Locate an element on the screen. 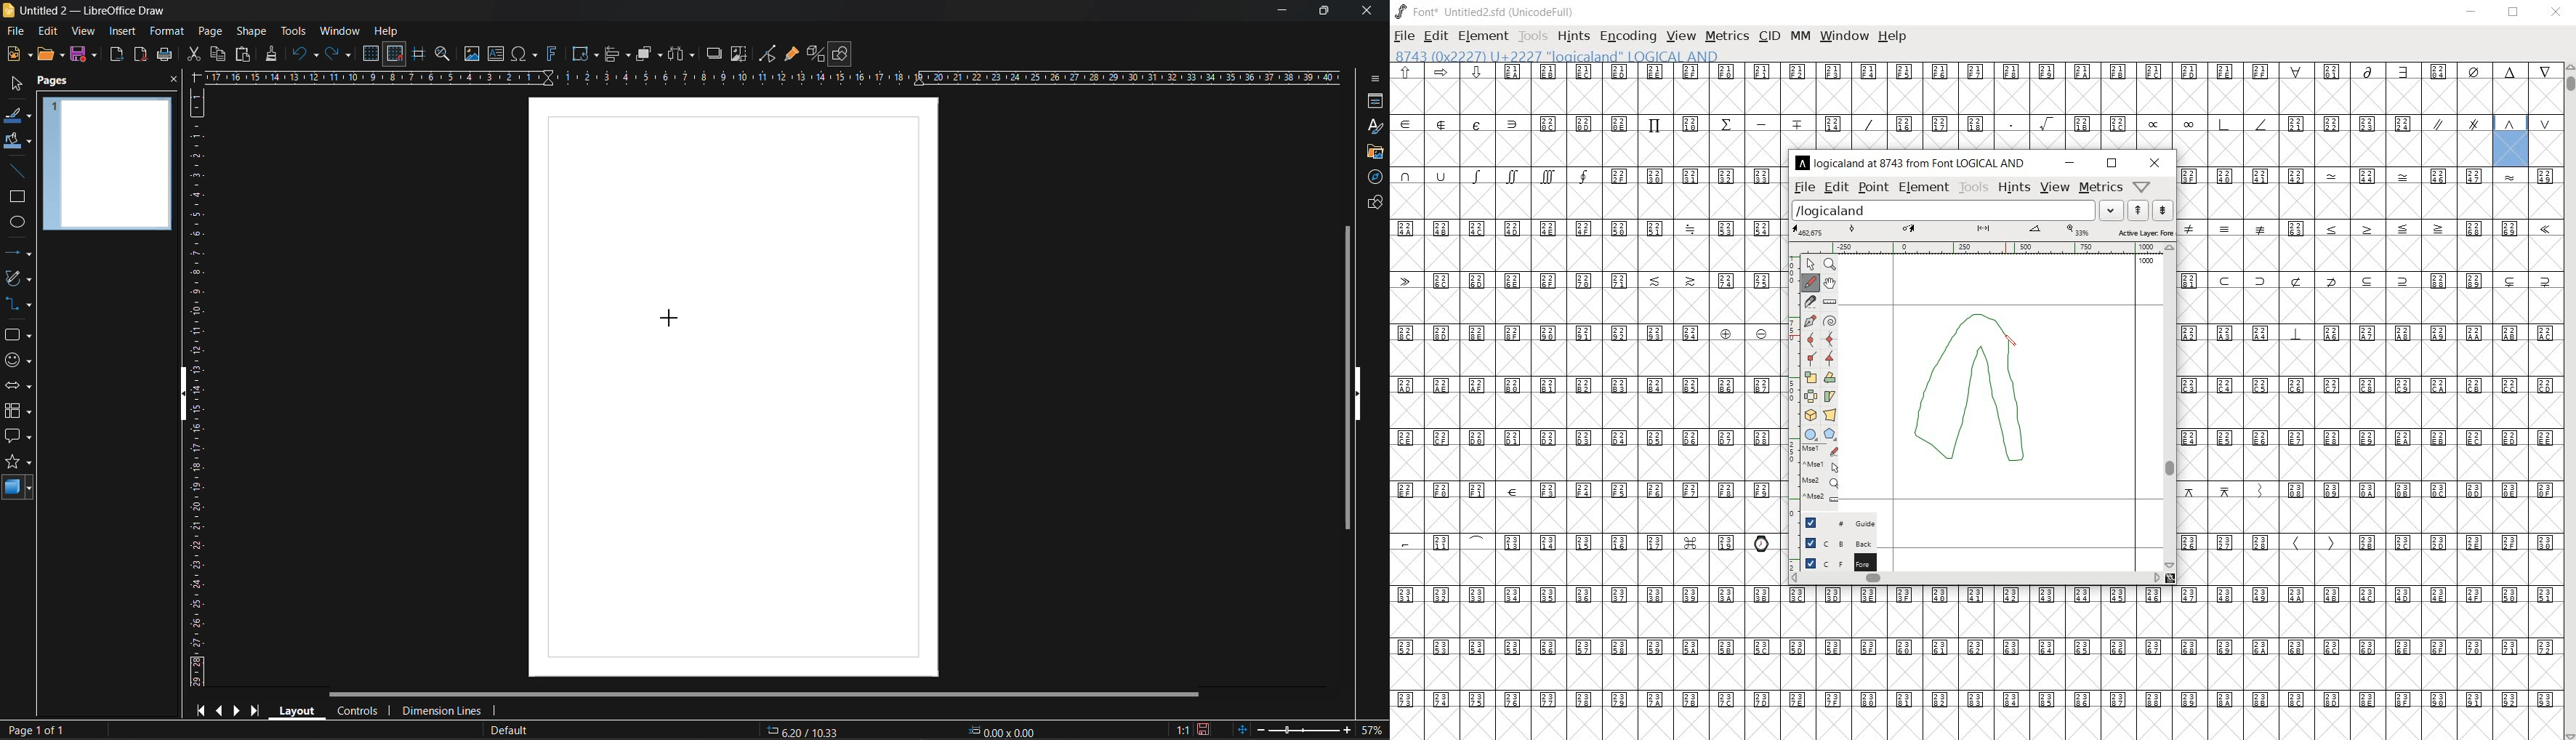  open is located at coordinates (50, 54).